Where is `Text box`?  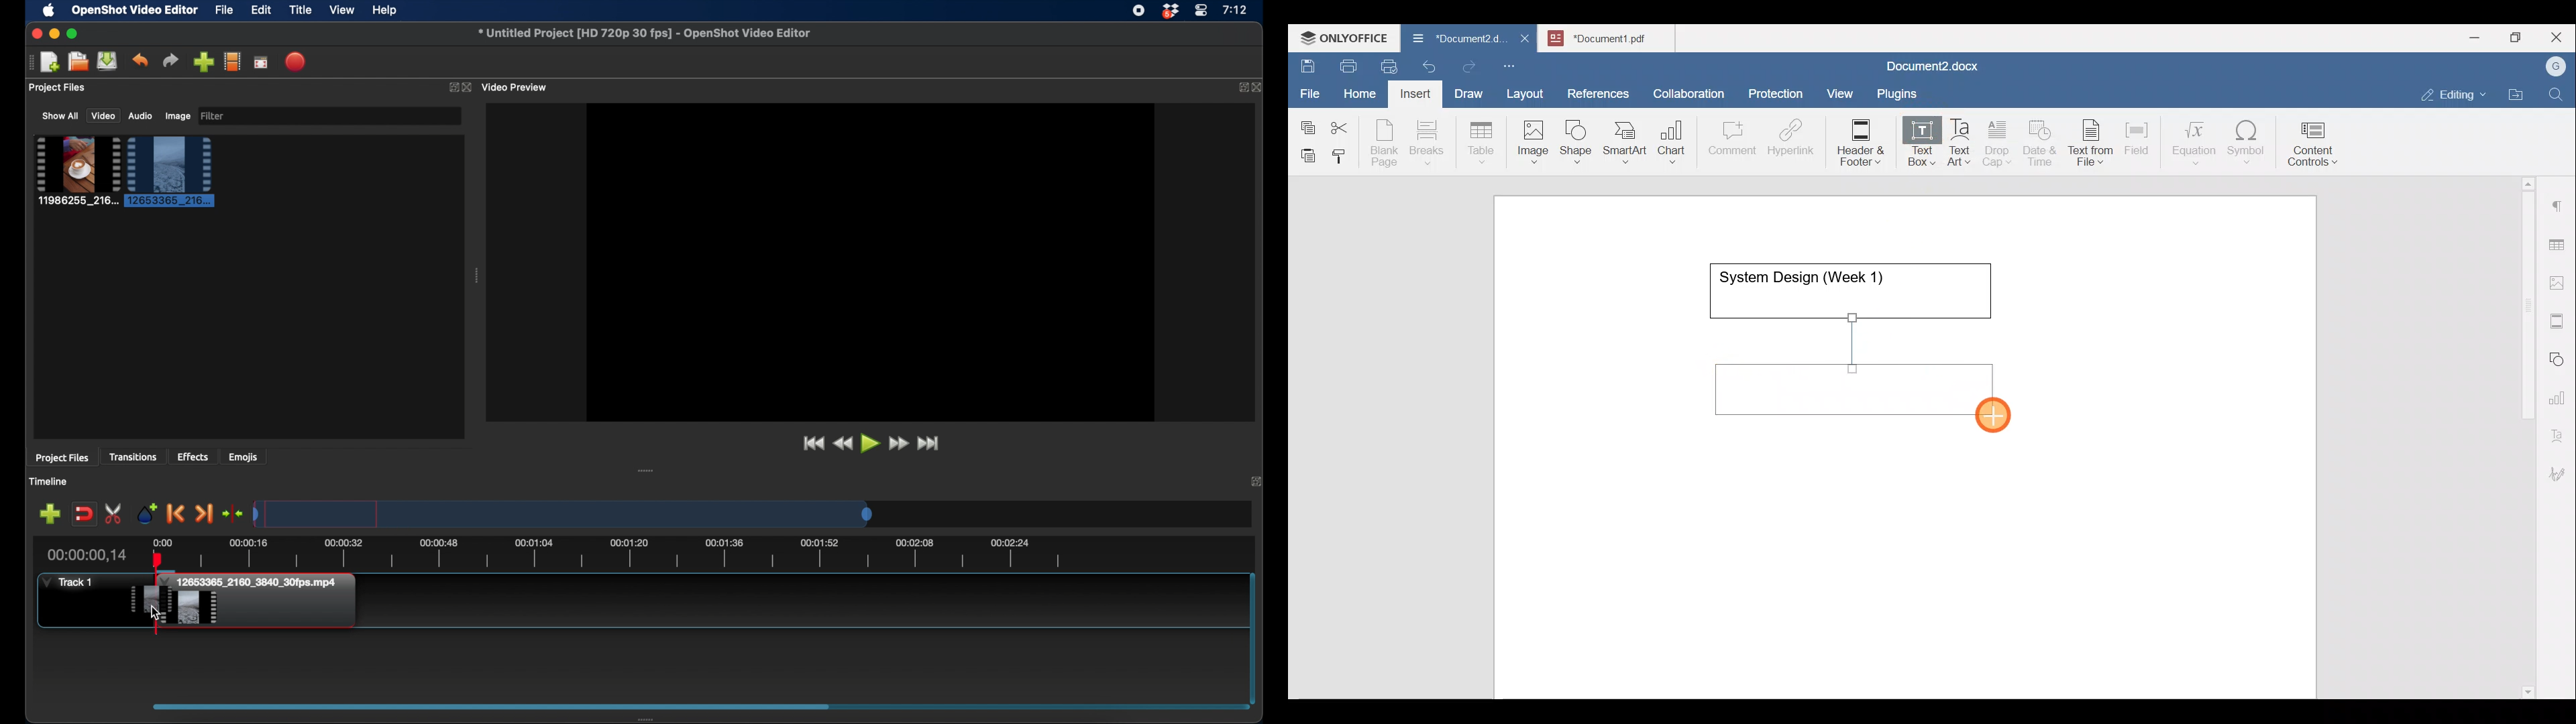
Text box is located at coordinates (1913, 143).